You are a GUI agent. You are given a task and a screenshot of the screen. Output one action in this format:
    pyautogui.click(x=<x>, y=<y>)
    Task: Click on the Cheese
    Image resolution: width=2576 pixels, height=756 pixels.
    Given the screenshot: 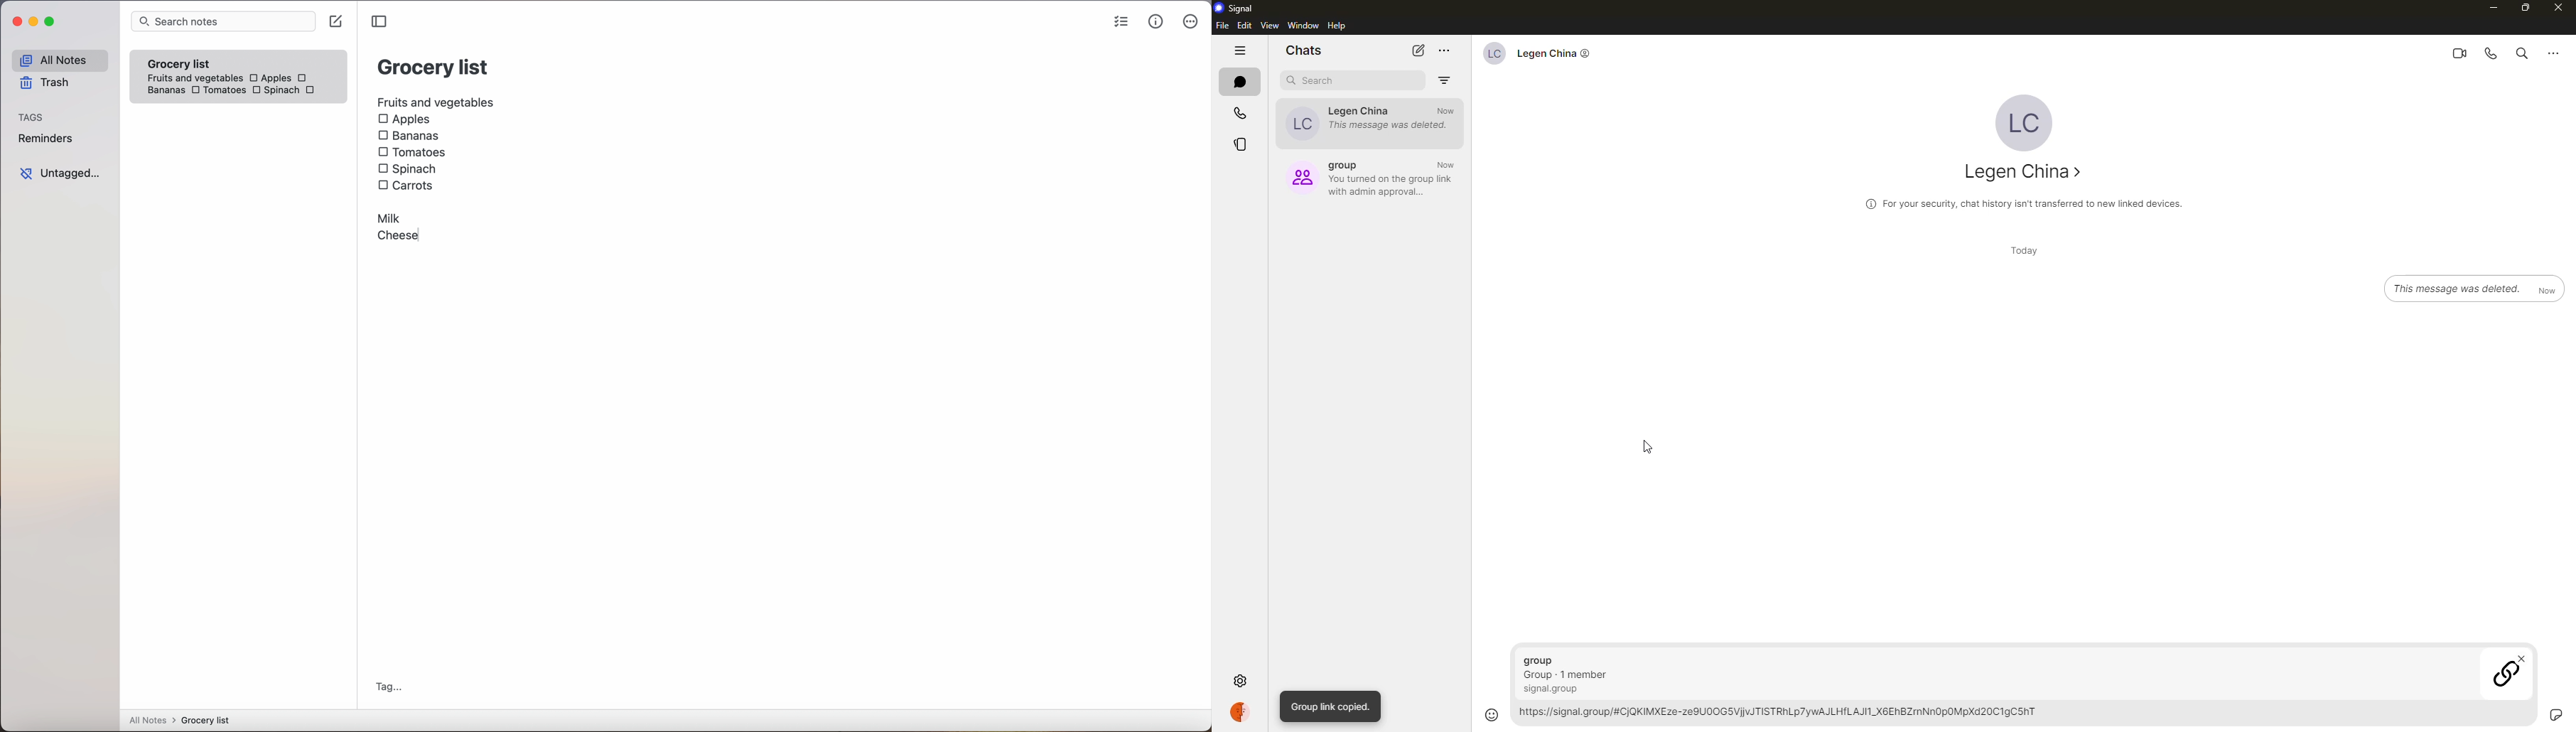 What is the action you would take?
    pyautogui.click(x=402, y=236)
    